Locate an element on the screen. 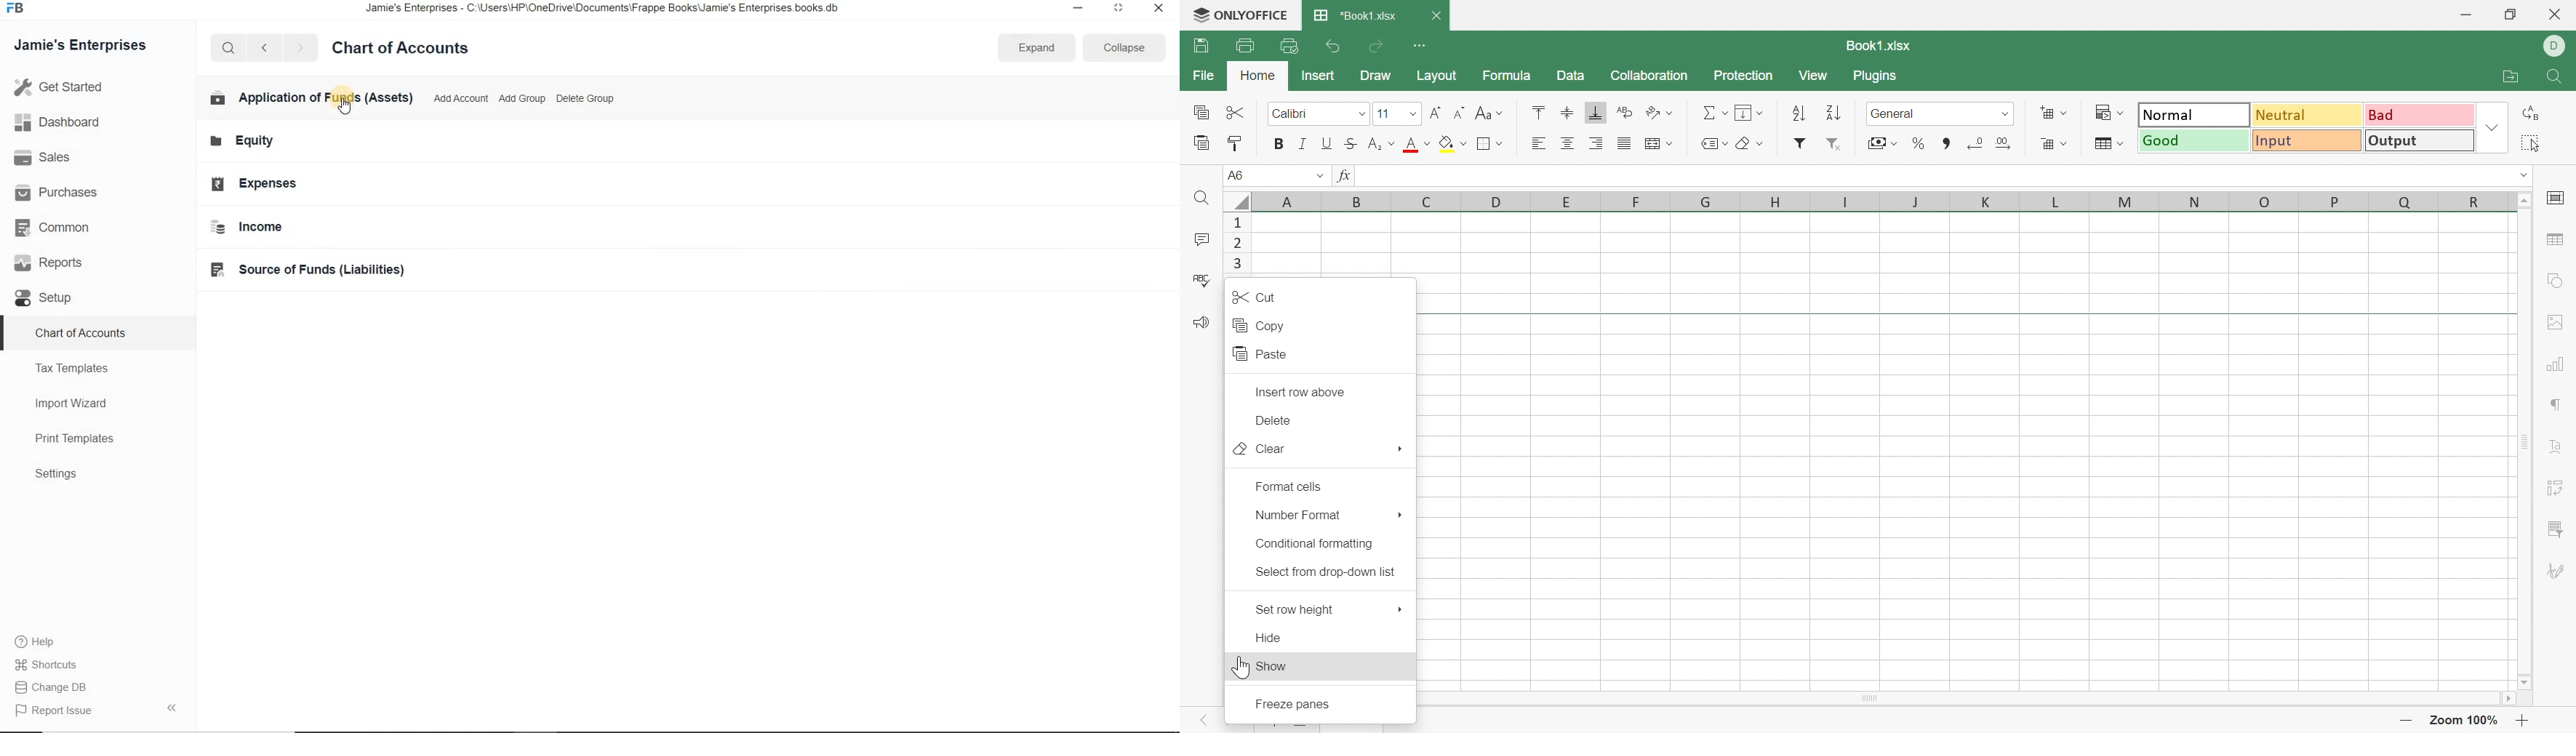 The image size is (2576, 756). collapse is located at coordinates (1121, 48).